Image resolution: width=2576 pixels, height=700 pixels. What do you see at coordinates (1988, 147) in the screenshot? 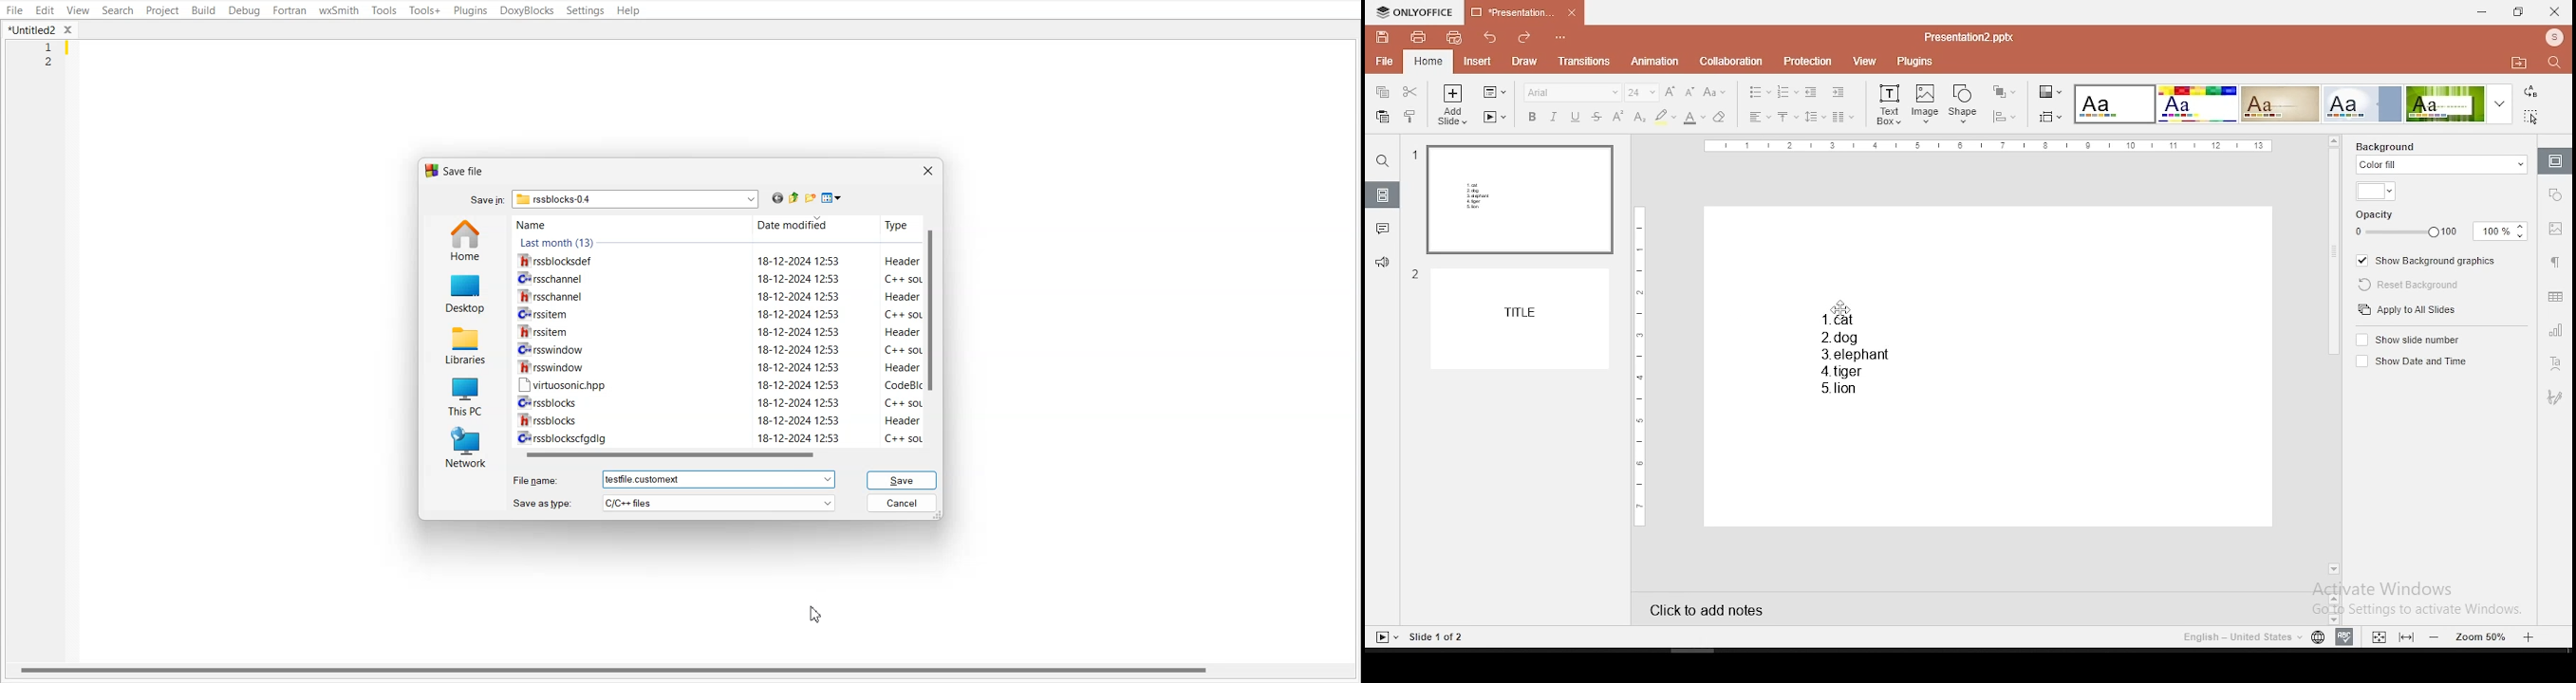
I see `scale` at bounding box center [1988, 147].